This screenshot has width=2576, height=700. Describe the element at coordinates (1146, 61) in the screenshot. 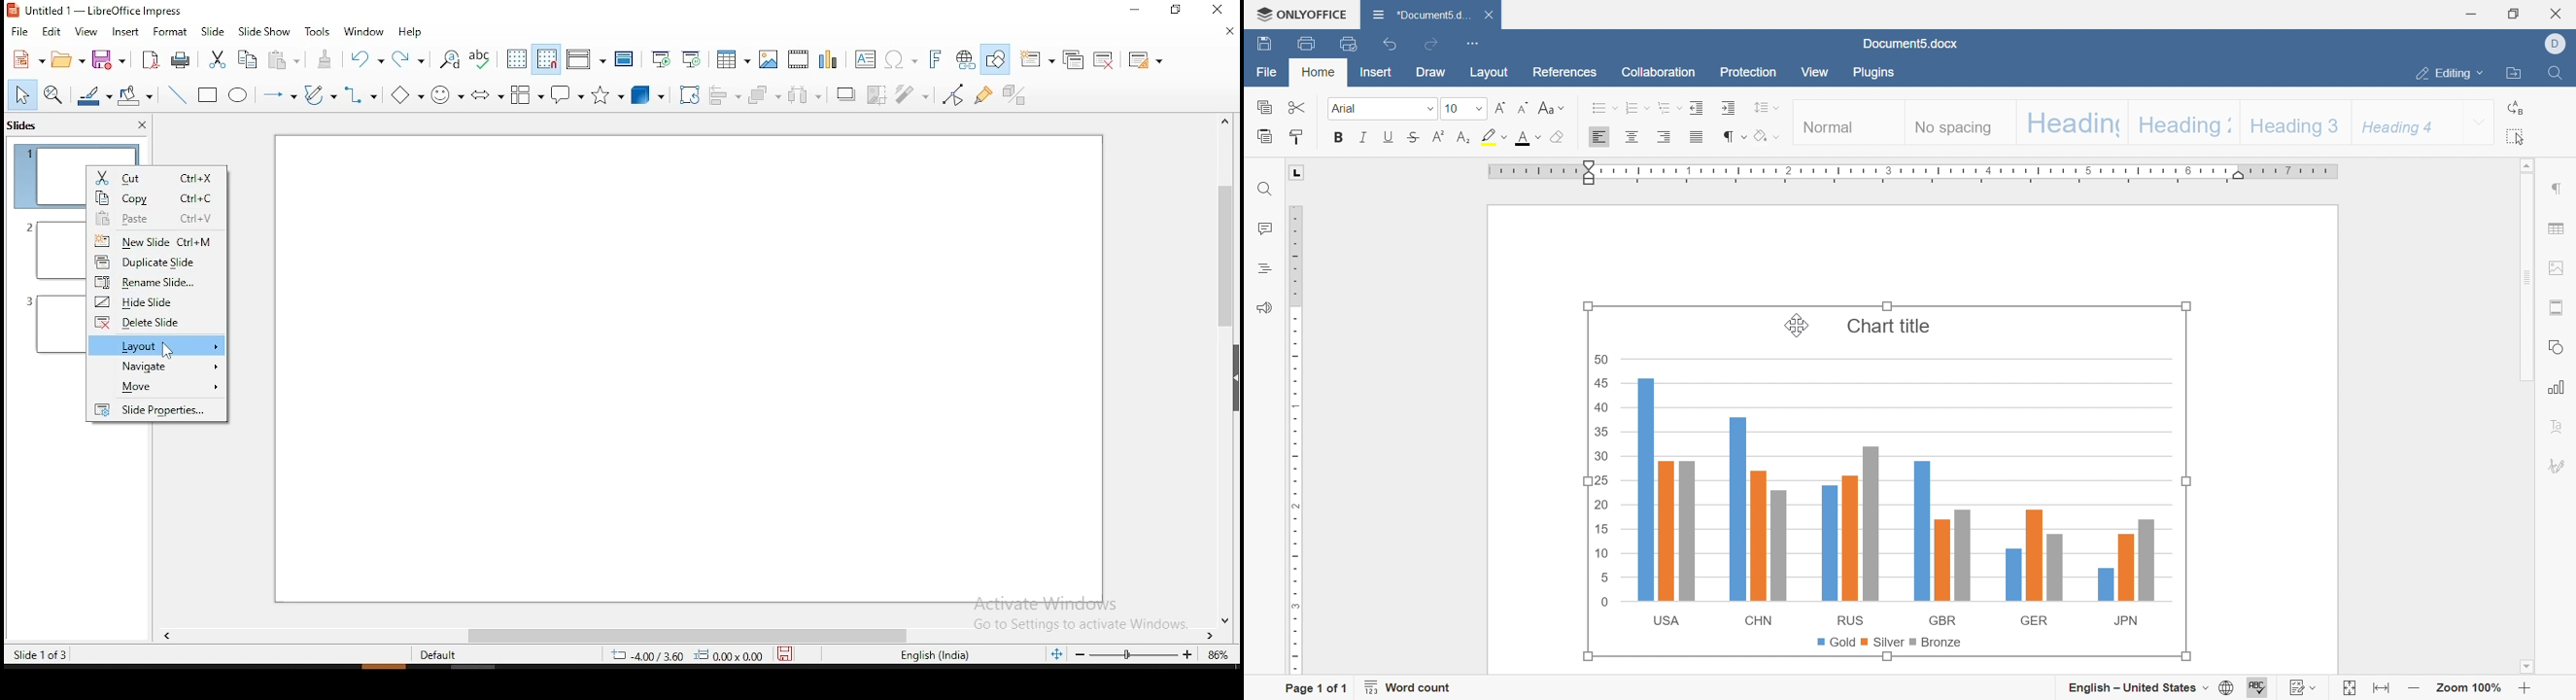

I see ` slide layout` at that location.